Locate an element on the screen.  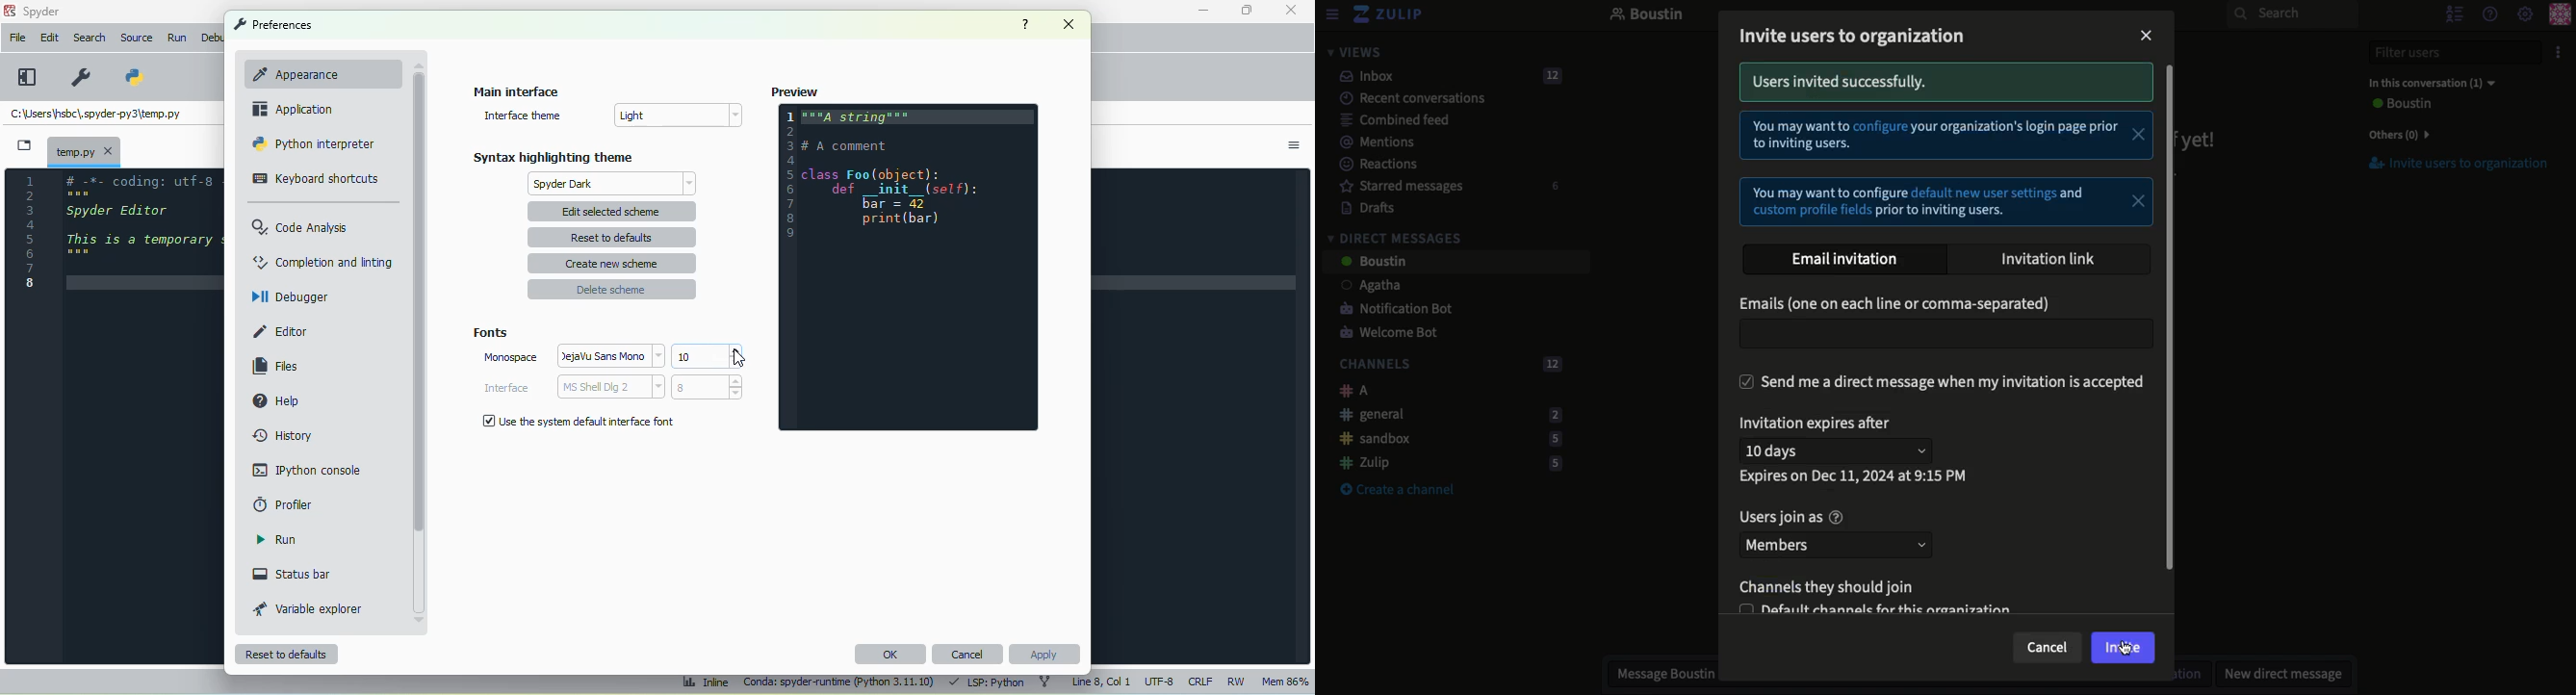
UTF-8 is located at coordinates (1160, 681).